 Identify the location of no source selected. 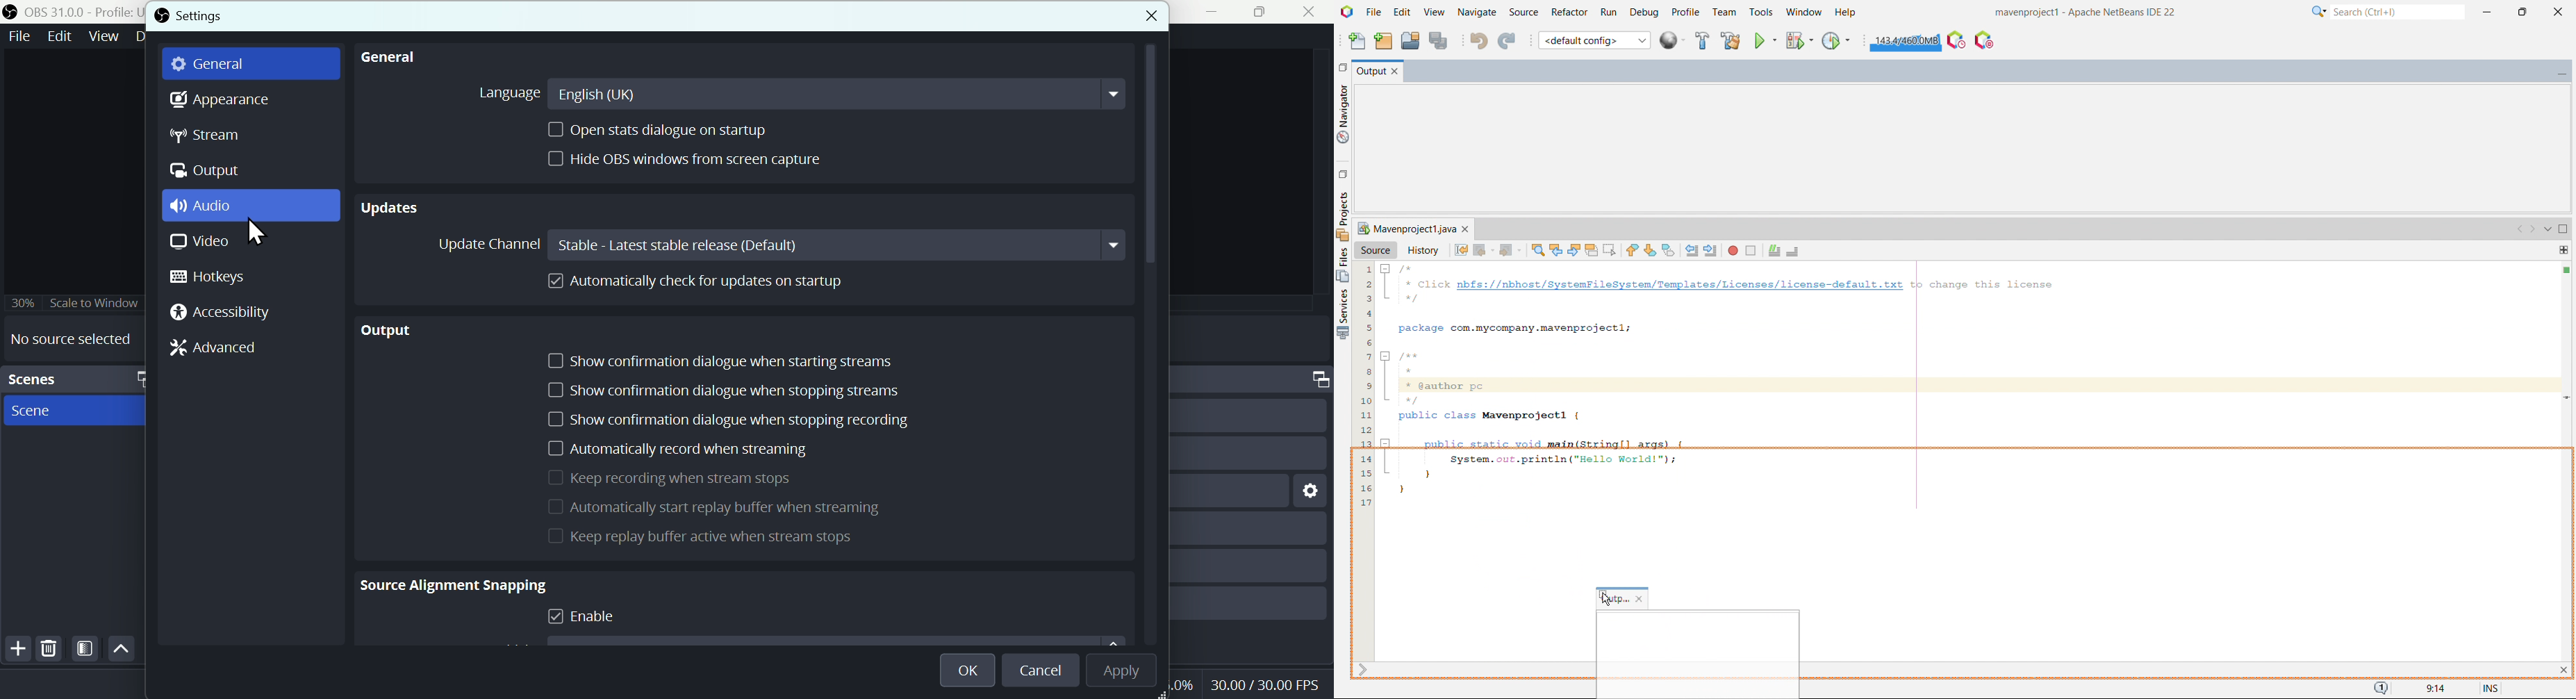
(67, 339).